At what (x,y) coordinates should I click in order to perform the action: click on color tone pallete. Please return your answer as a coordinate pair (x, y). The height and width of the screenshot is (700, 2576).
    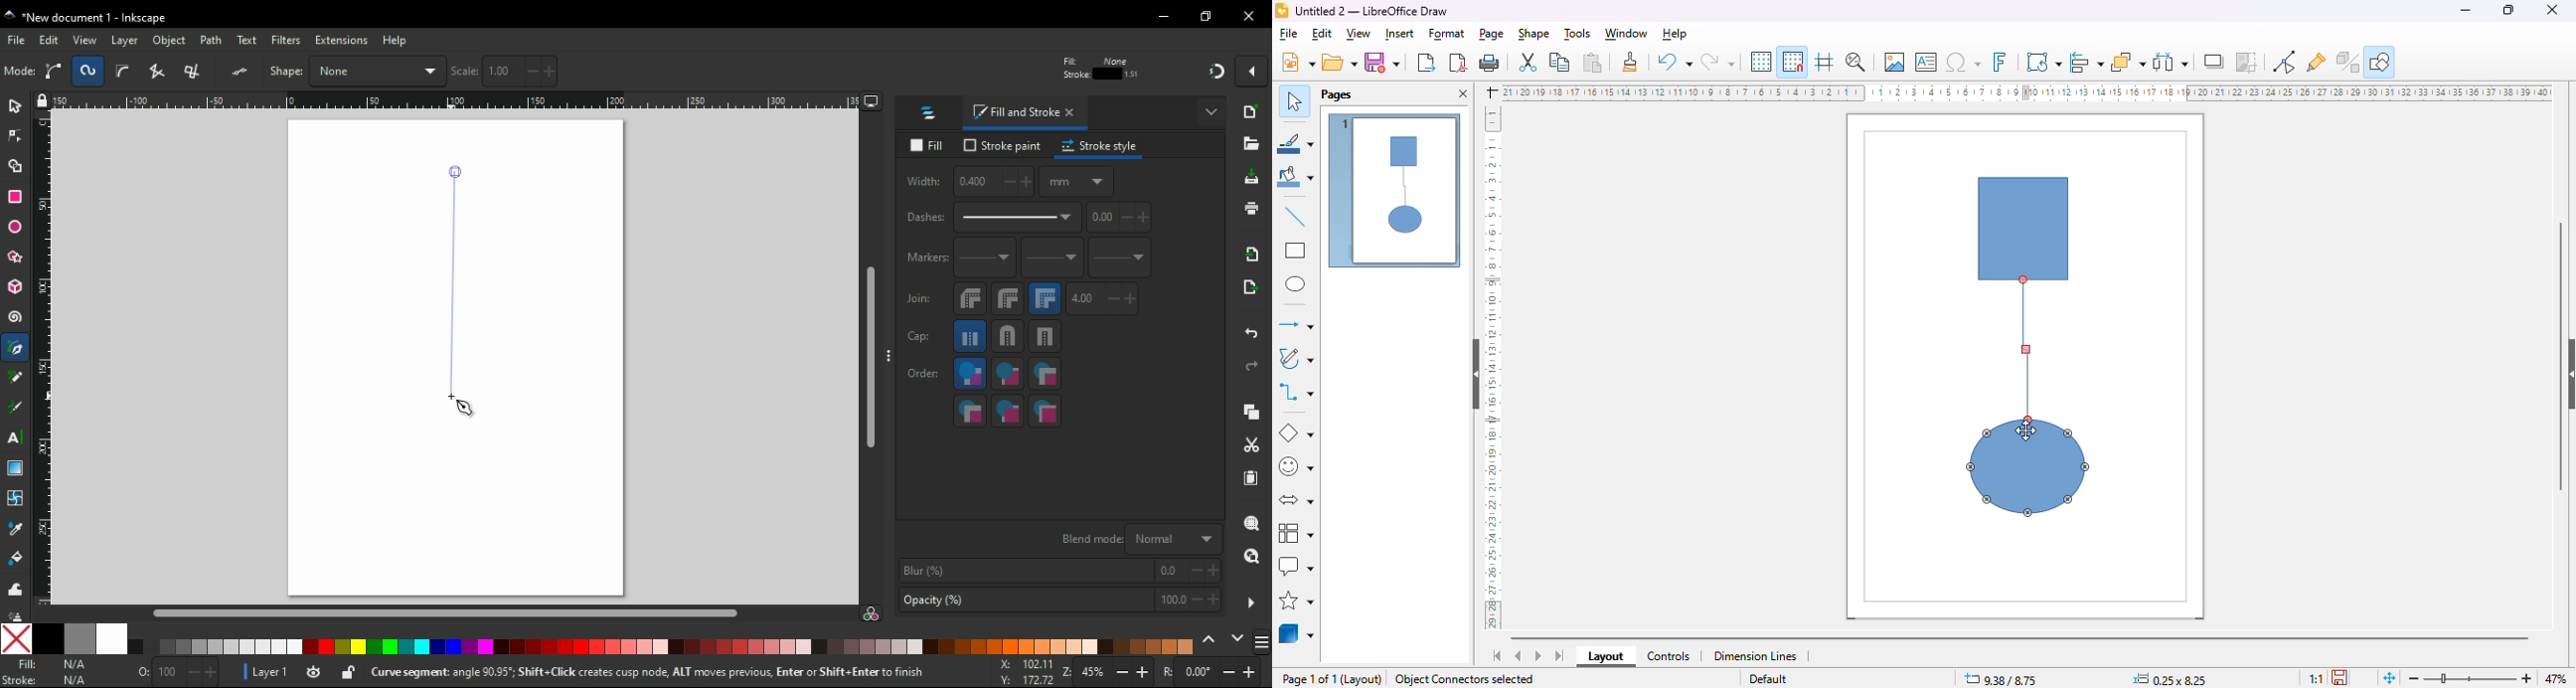
    Looking at the image, I should click on (870, 646).